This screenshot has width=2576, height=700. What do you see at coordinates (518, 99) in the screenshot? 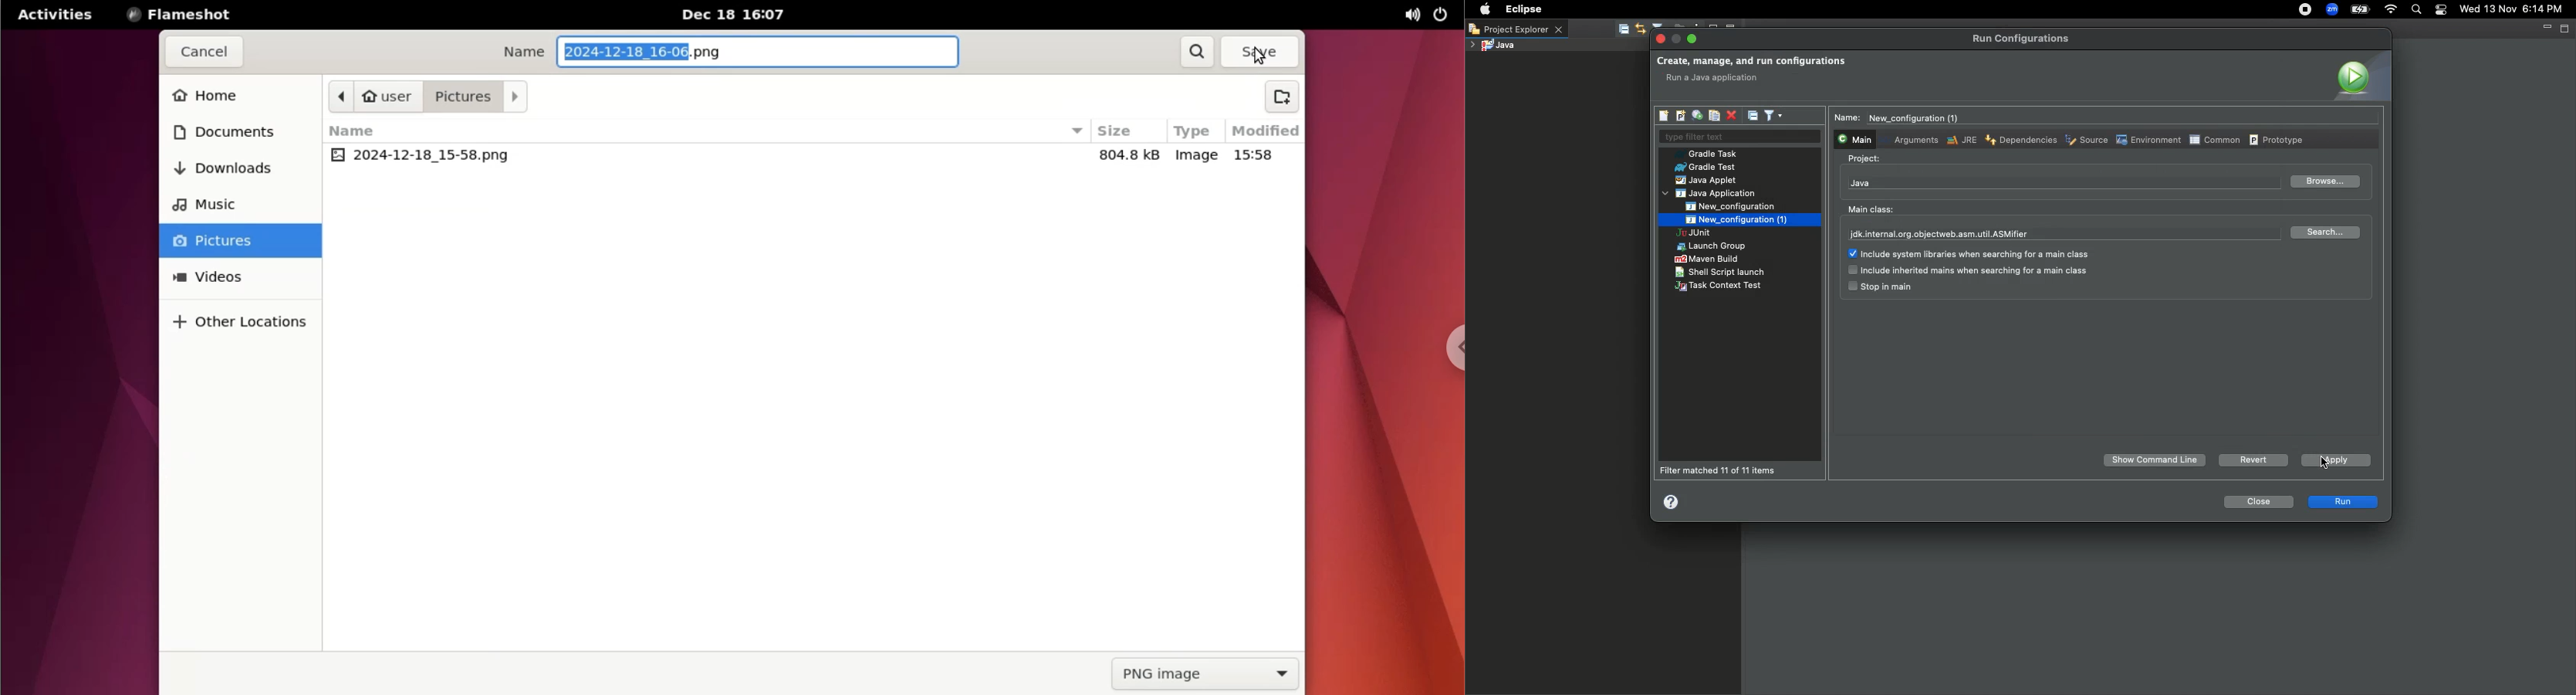
I see `move next` at bounding box center [518, 99].